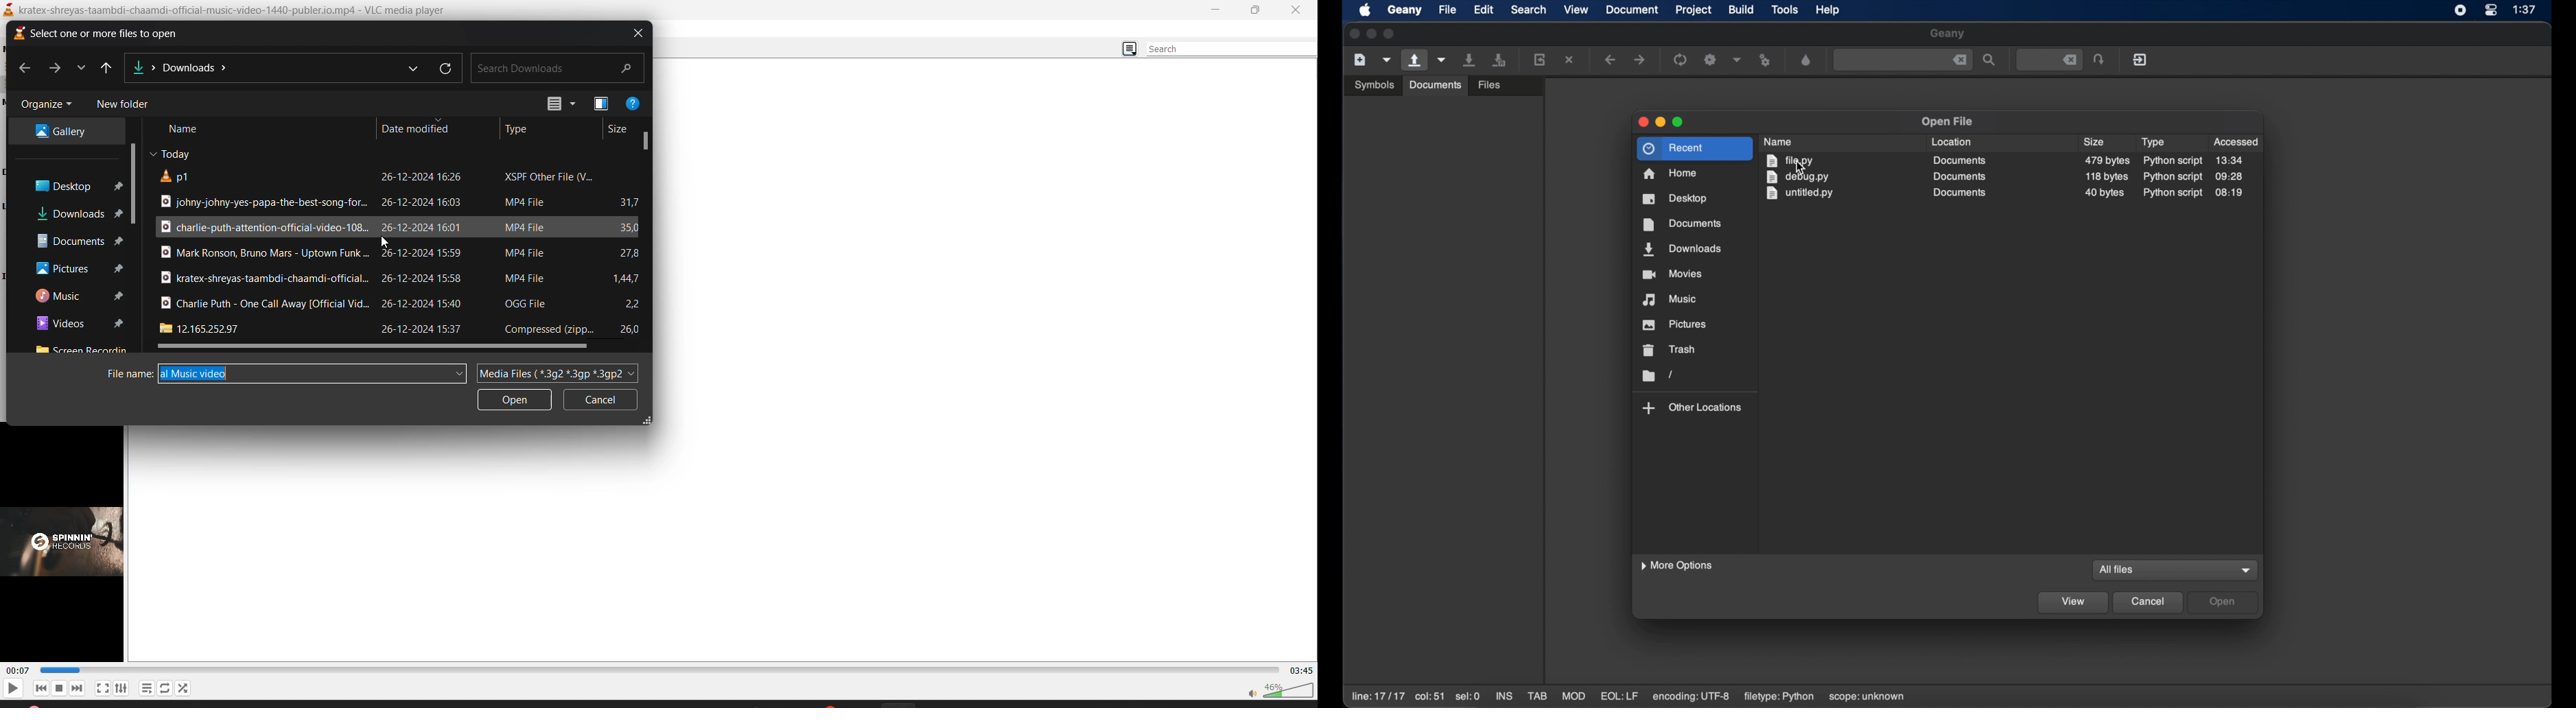  What do you see at coordinates (600, 399) in the screenshot?
I see `cancel` at bounding box center [600, 399].